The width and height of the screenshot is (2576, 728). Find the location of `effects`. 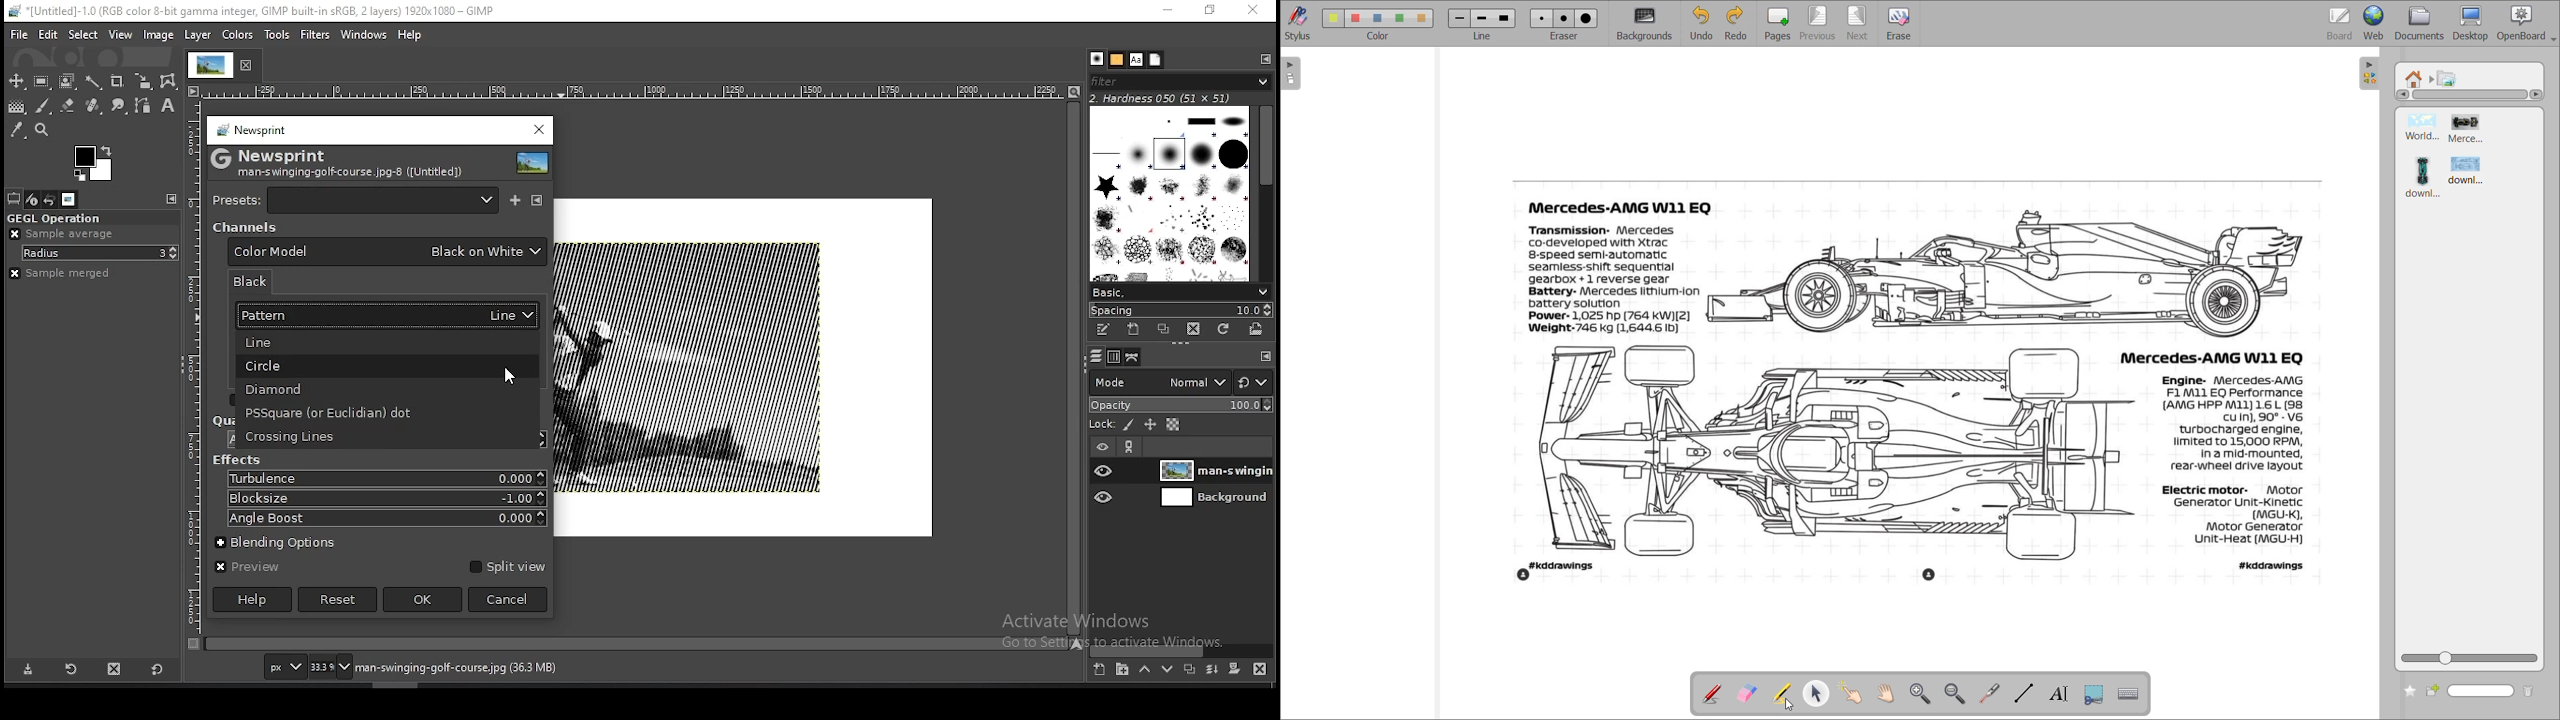

effects is located at coordinates (237, 460).